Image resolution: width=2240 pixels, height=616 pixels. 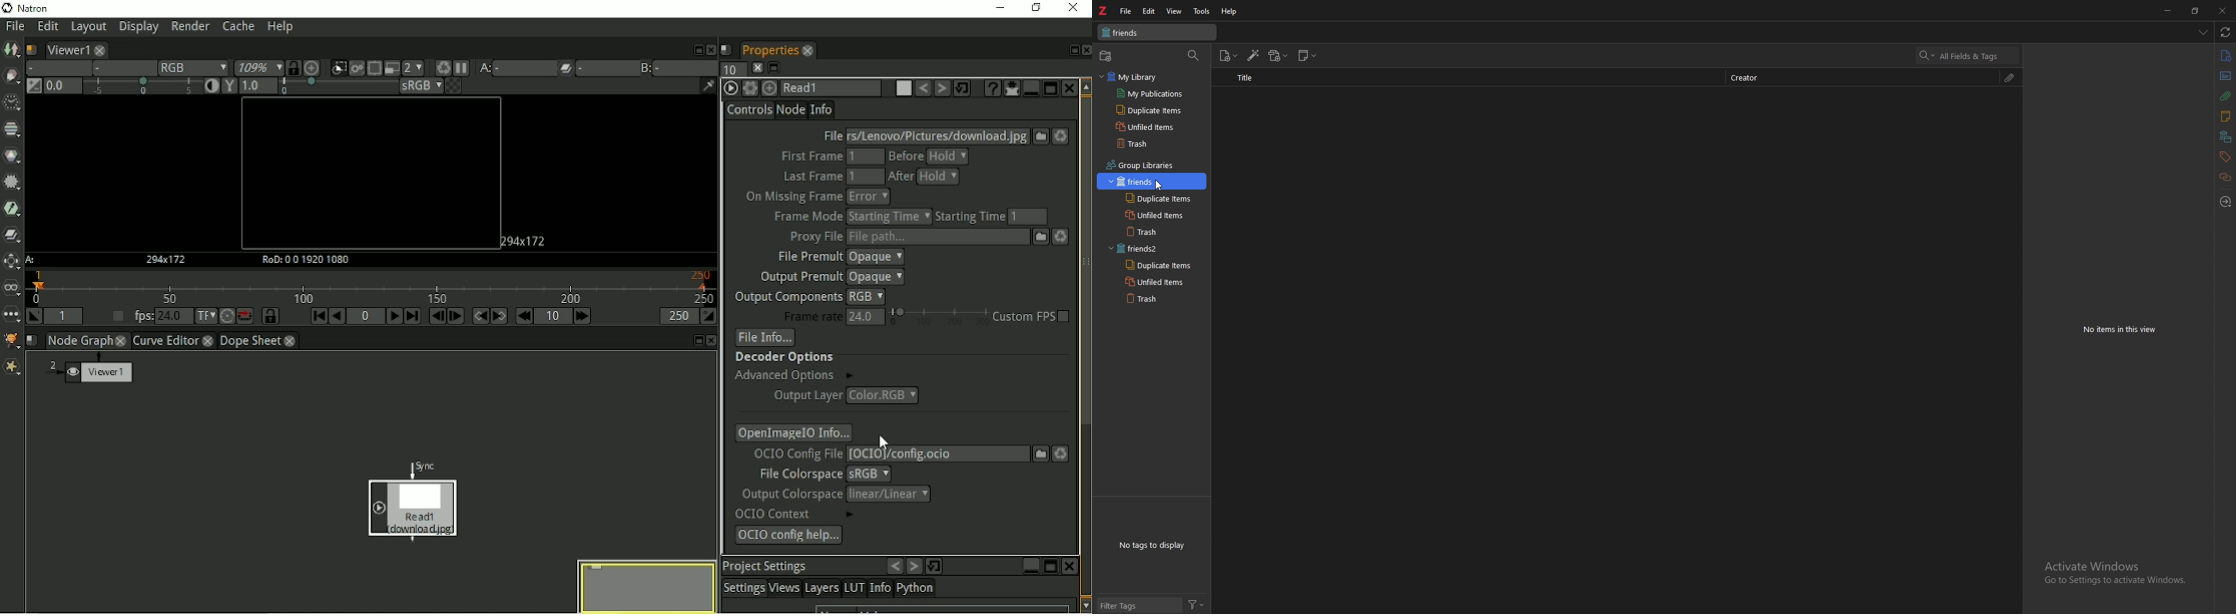 What do you see at coordinates (874, 155) in the screenshot?
I see `First frame` at bounding box center [874, 155].